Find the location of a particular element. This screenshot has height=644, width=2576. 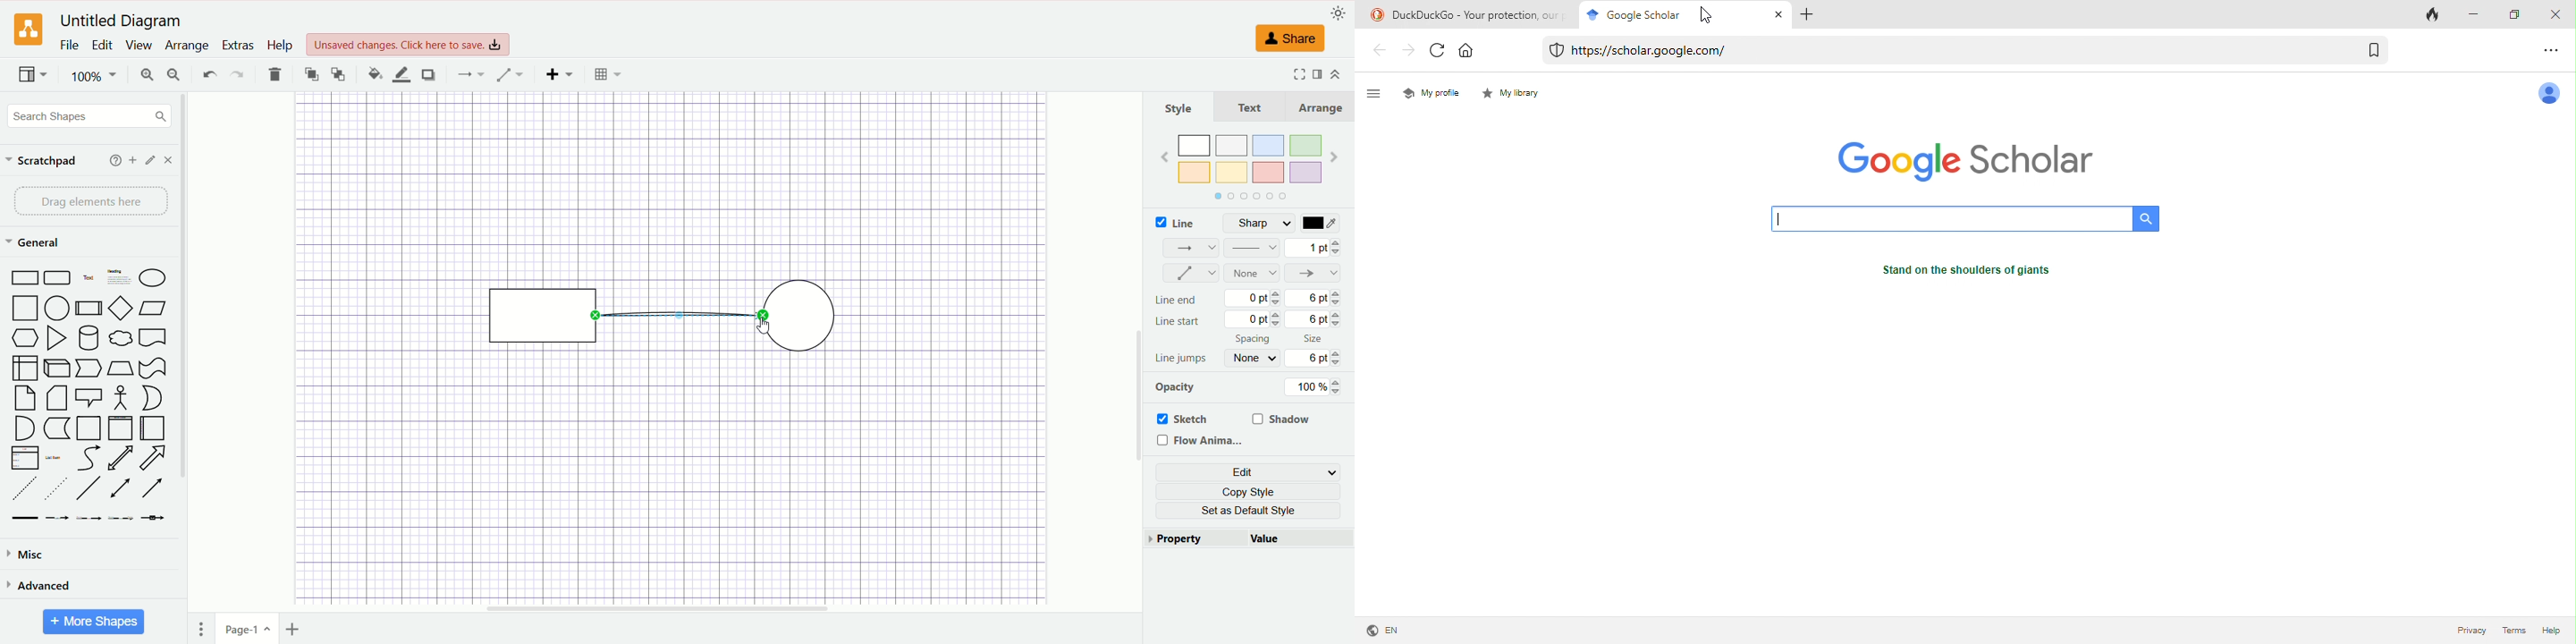

shadow is located at coordinates (1284, 418).